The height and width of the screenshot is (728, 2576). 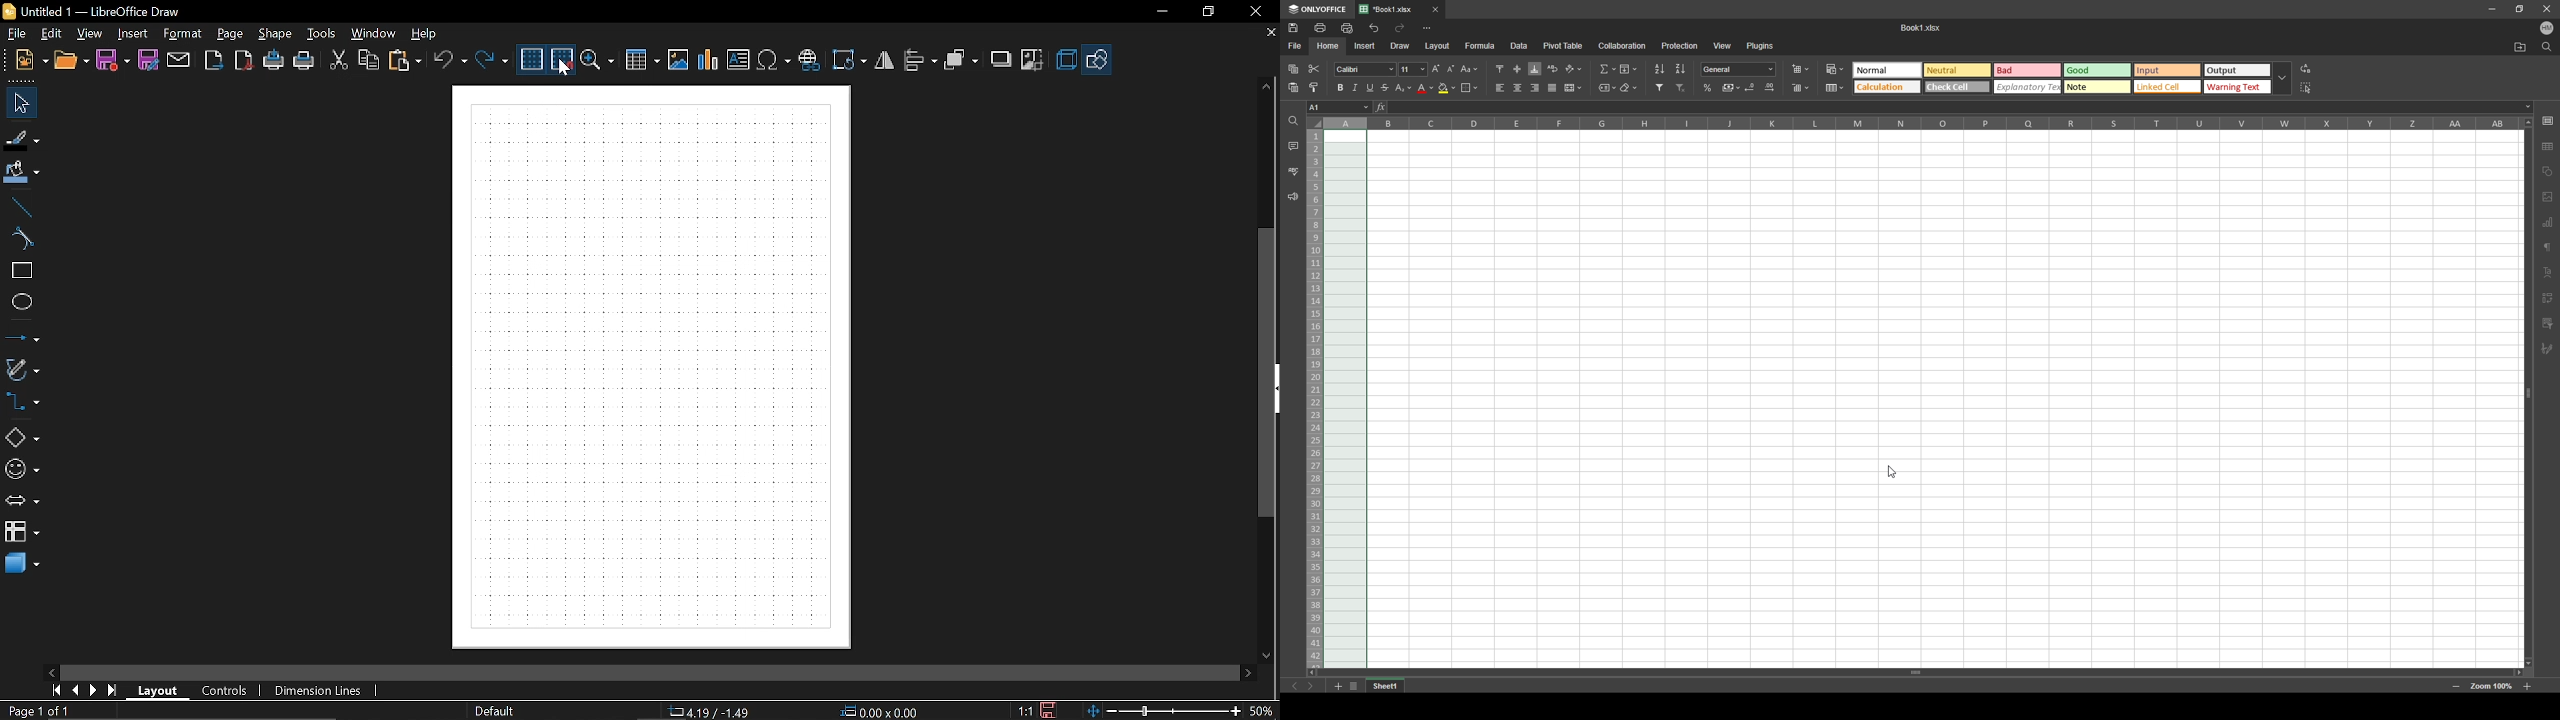 What do you see at coordinates (1101, 60) in the screenshot?
I see `basic shapes` at bounding box center [1101, 60].